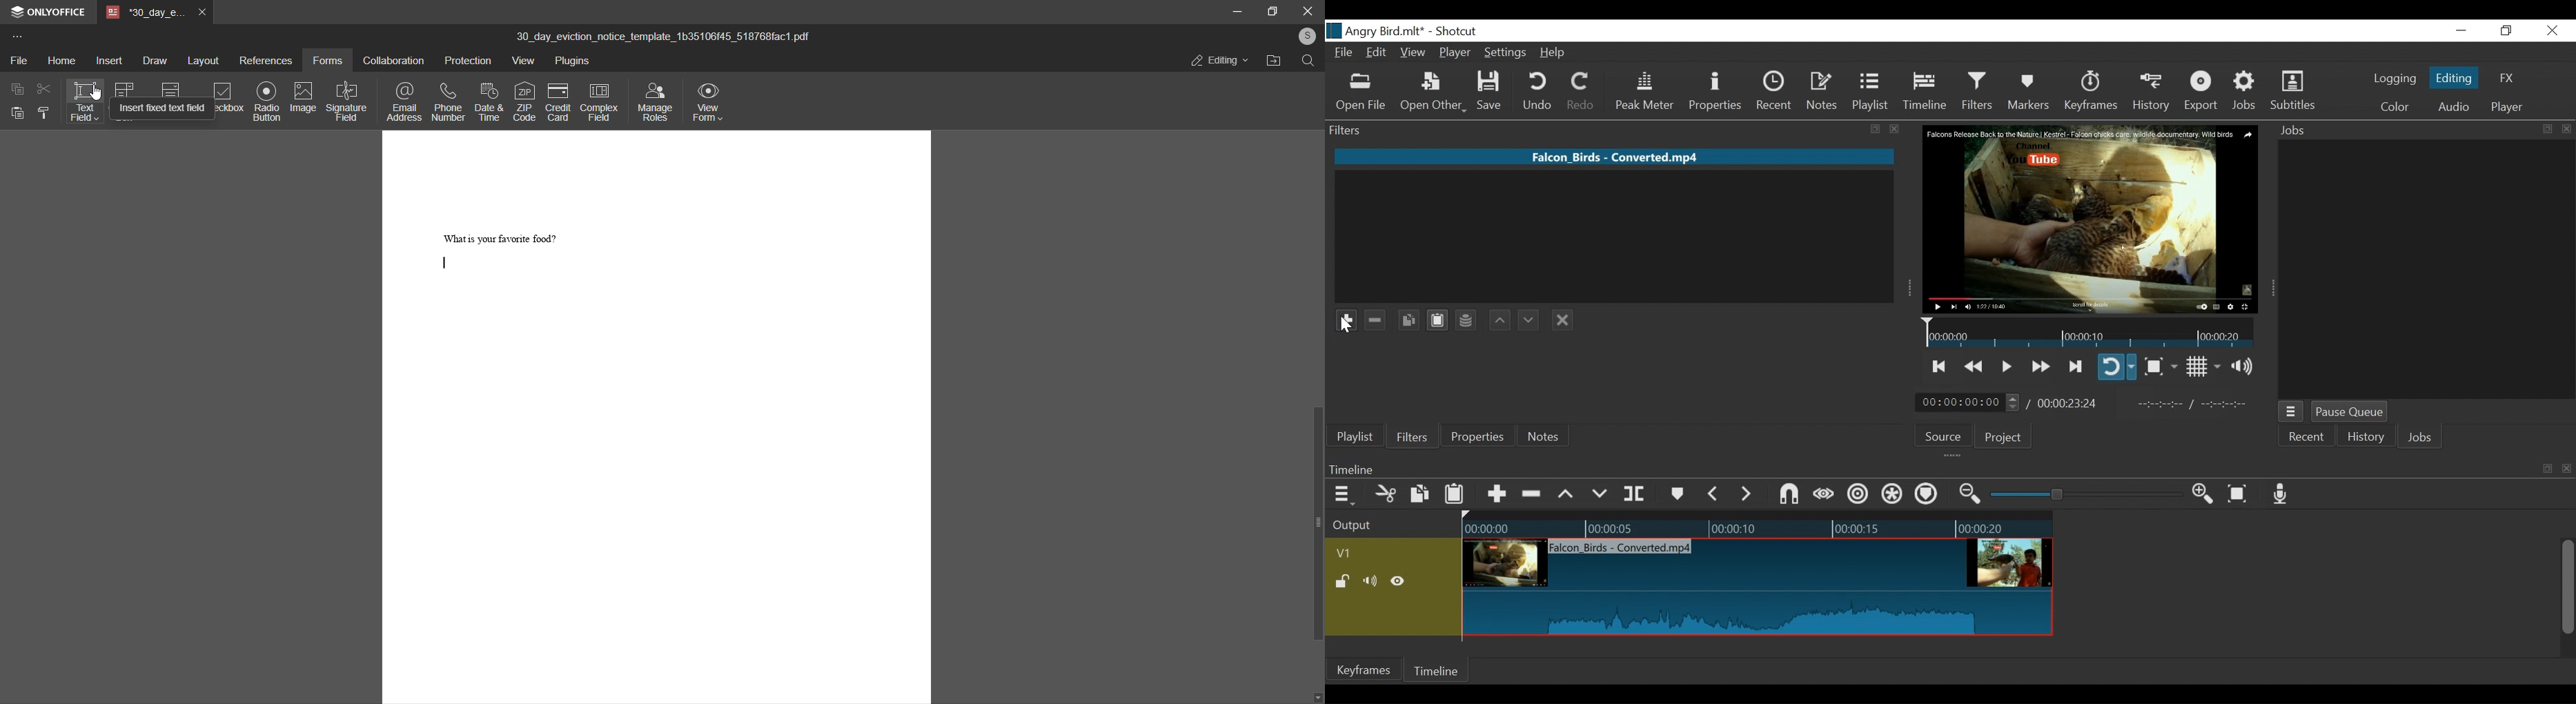 Image resolution: width=2576 pixels, height=728 pixels. Describe the element at coordinates (1334, 31) in the screenshot. I see `logo` at that location.